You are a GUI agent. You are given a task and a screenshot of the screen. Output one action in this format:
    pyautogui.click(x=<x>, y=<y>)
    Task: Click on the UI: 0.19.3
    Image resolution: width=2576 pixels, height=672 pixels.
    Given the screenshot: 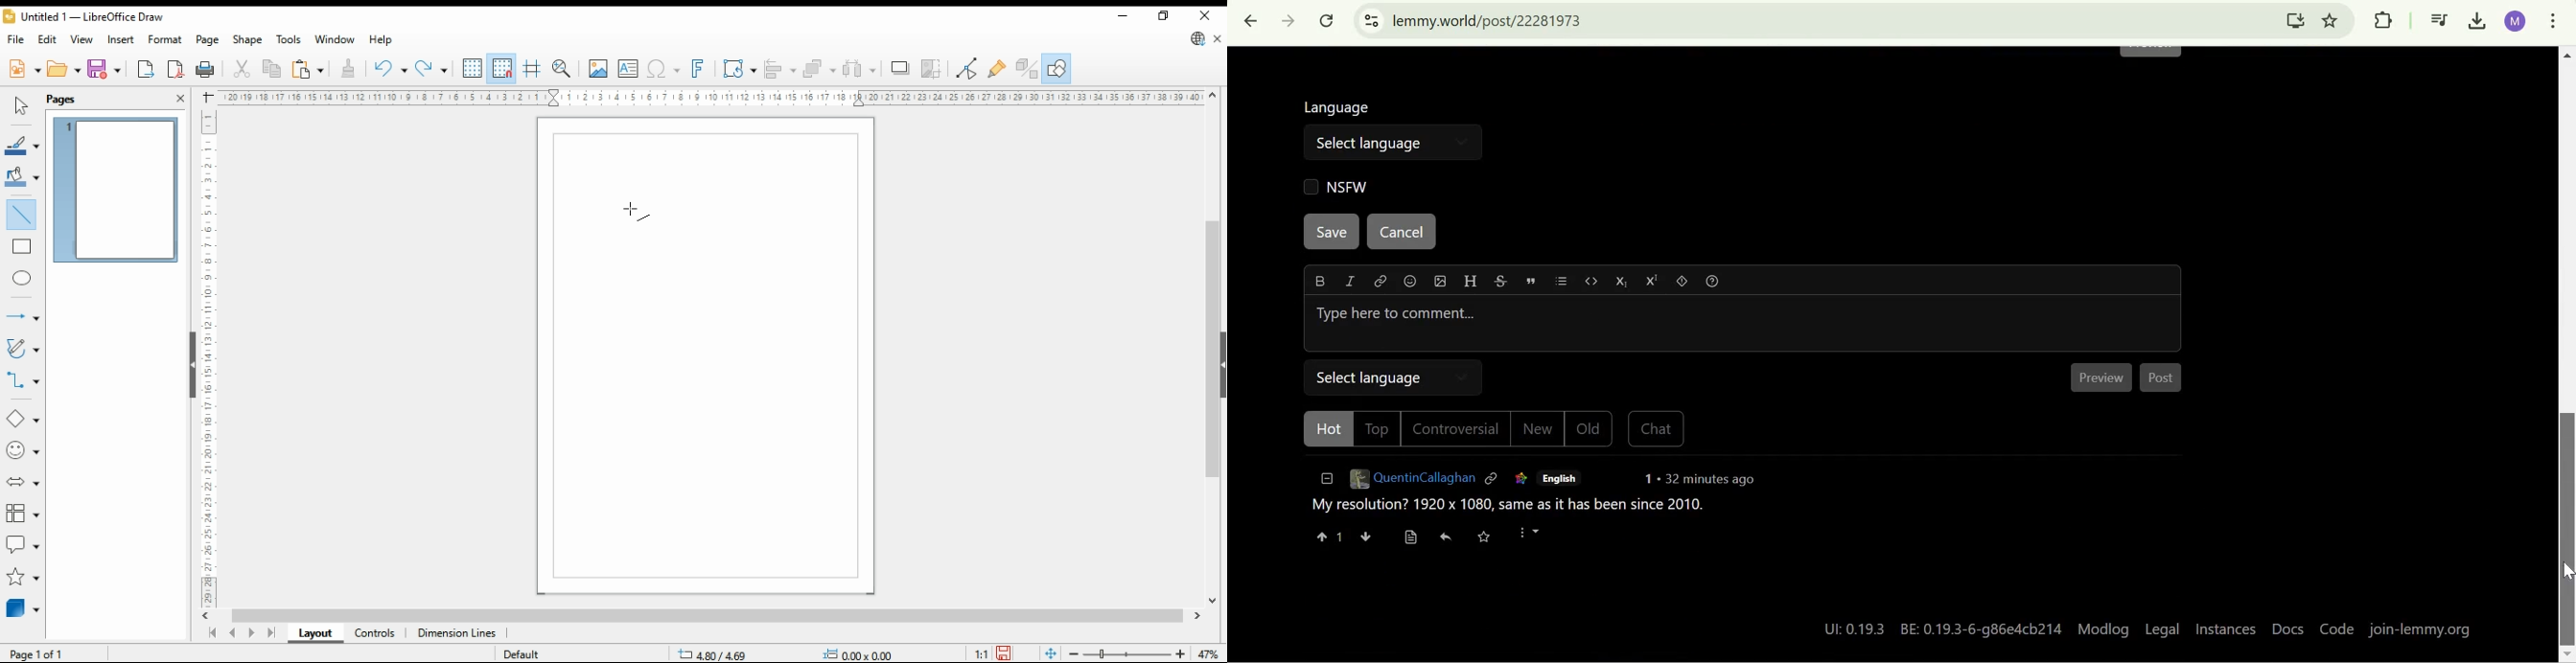 What is the action you would take?
    pyautogui.click(x=1850, y=629)
    